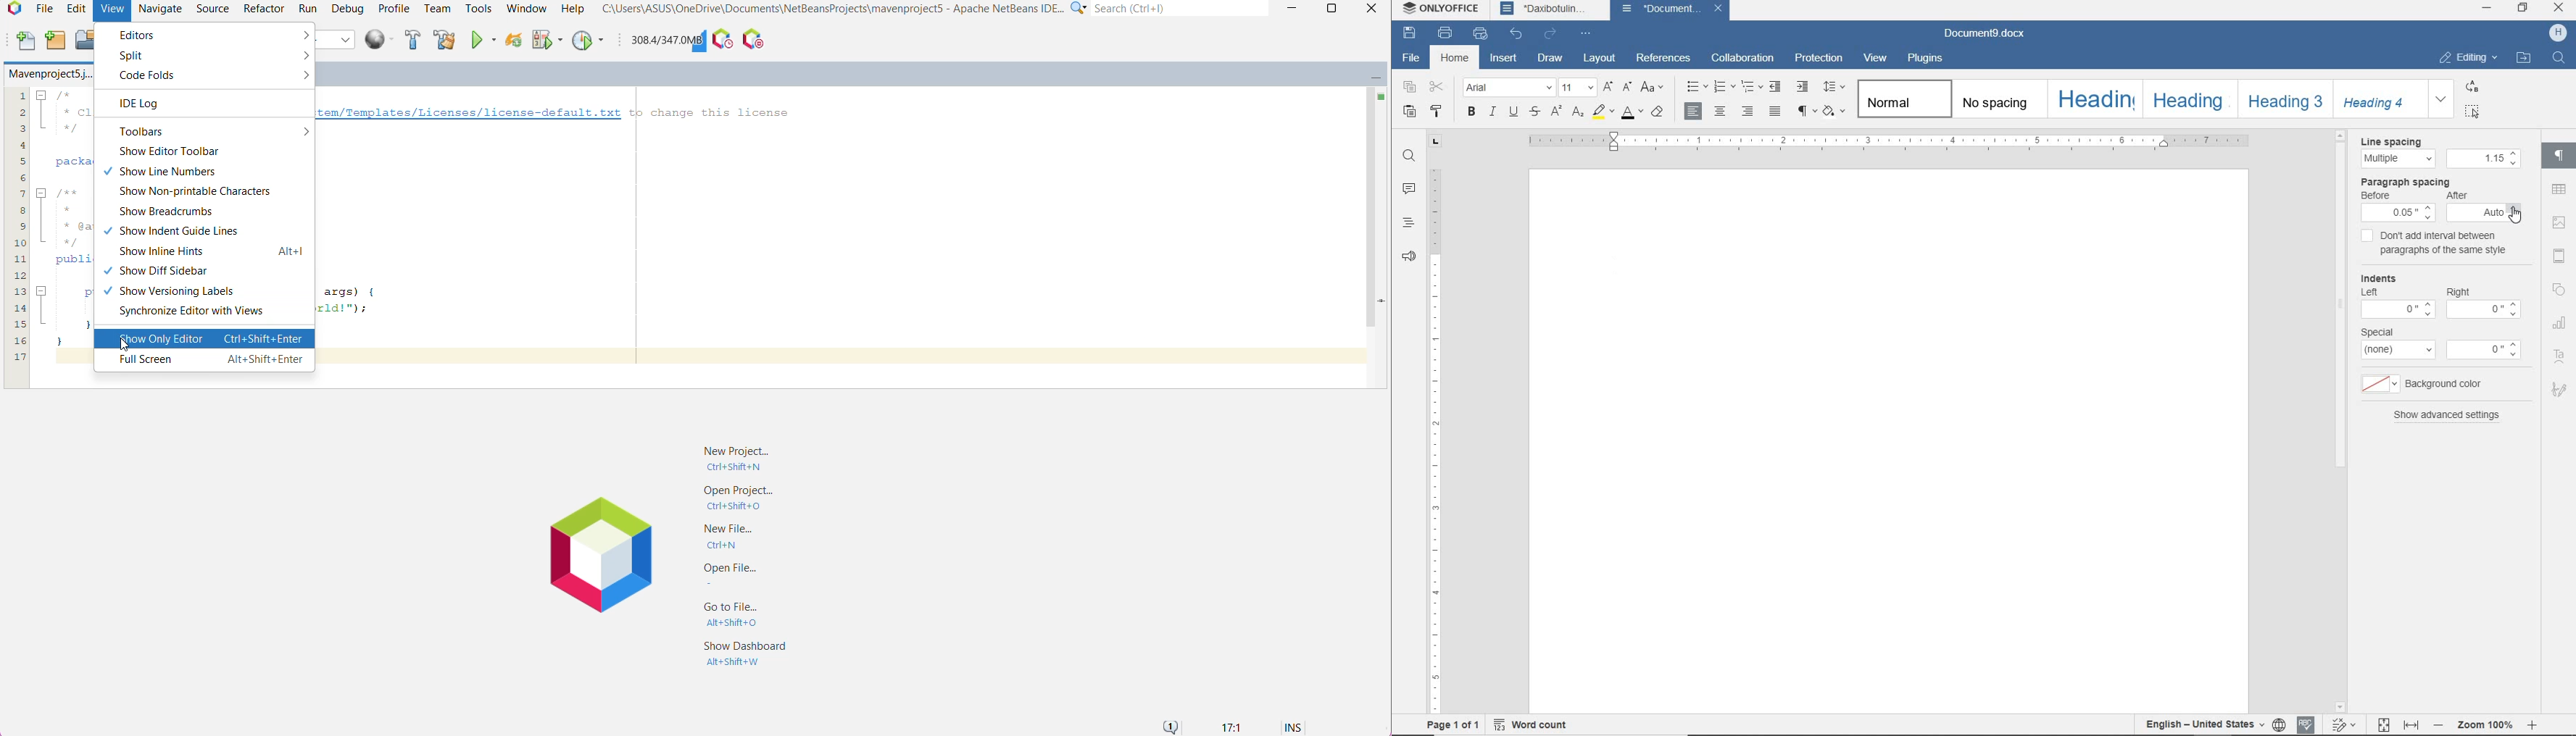 This screenshot has height=756, width=2576. I want to click on Run Main Project, so click(484, 41).